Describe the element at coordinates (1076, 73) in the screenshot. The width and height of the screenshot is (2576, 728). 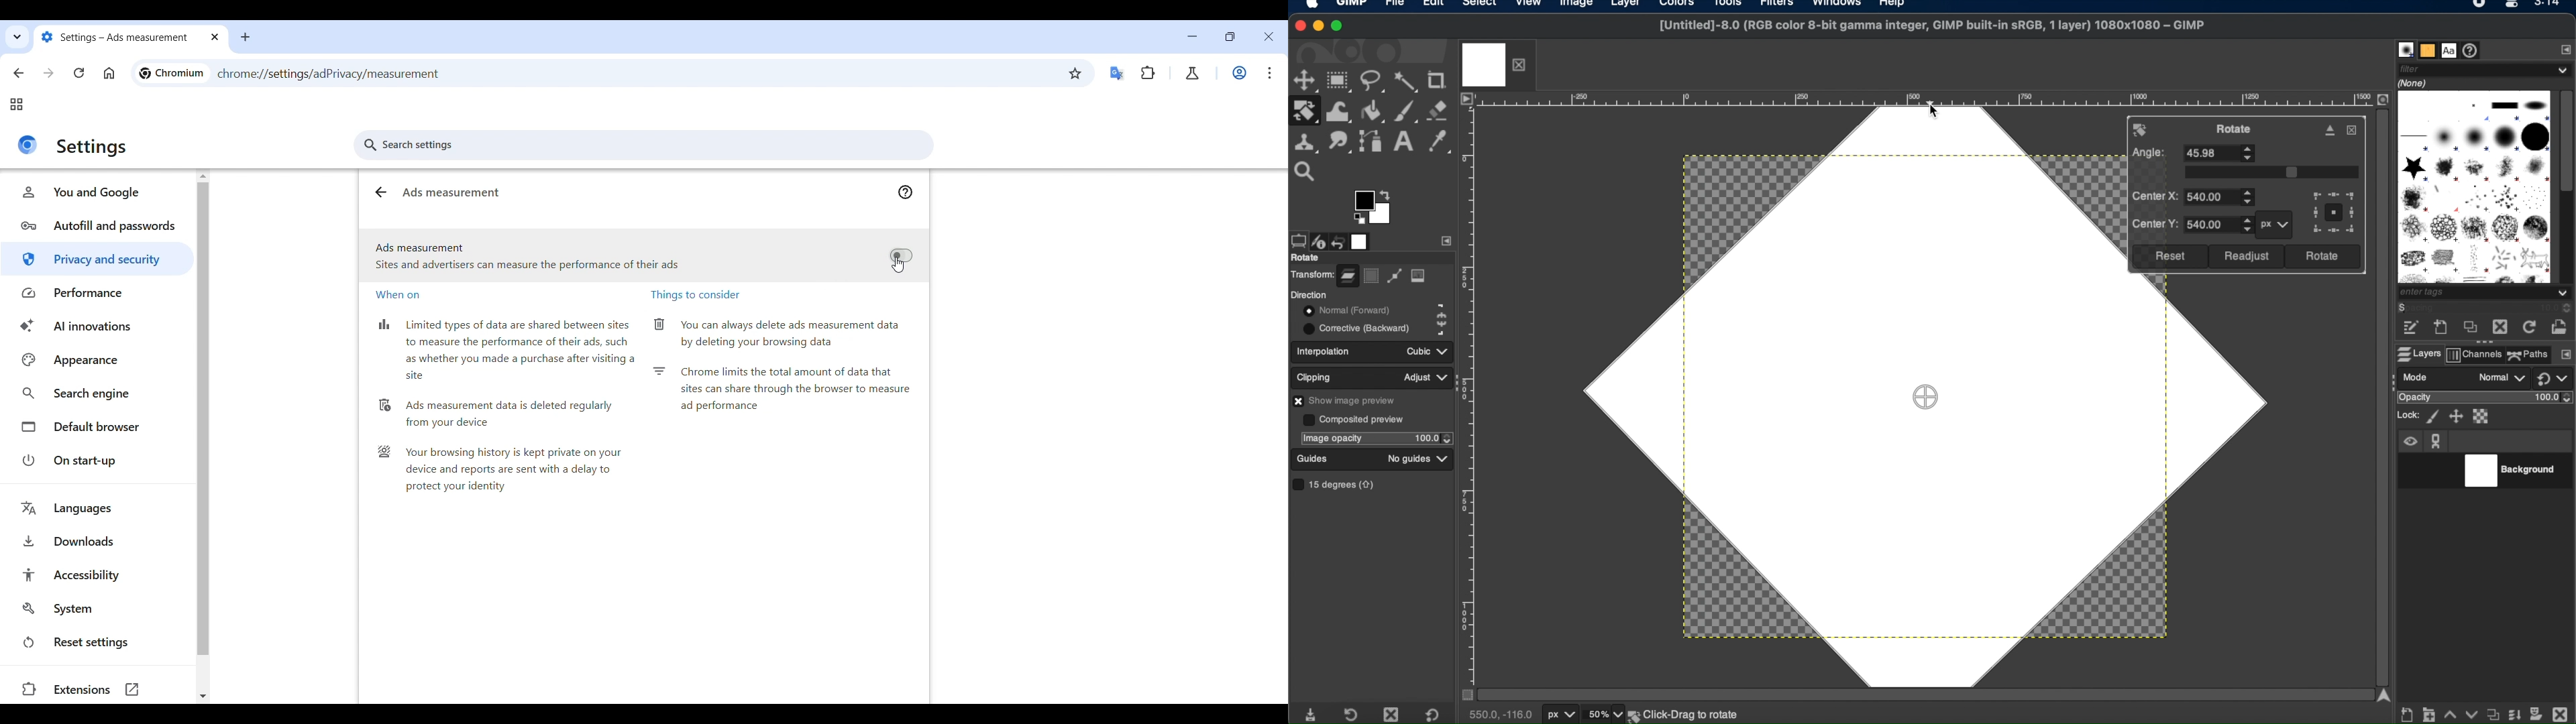
I see `Bookmark this tab` at that location.